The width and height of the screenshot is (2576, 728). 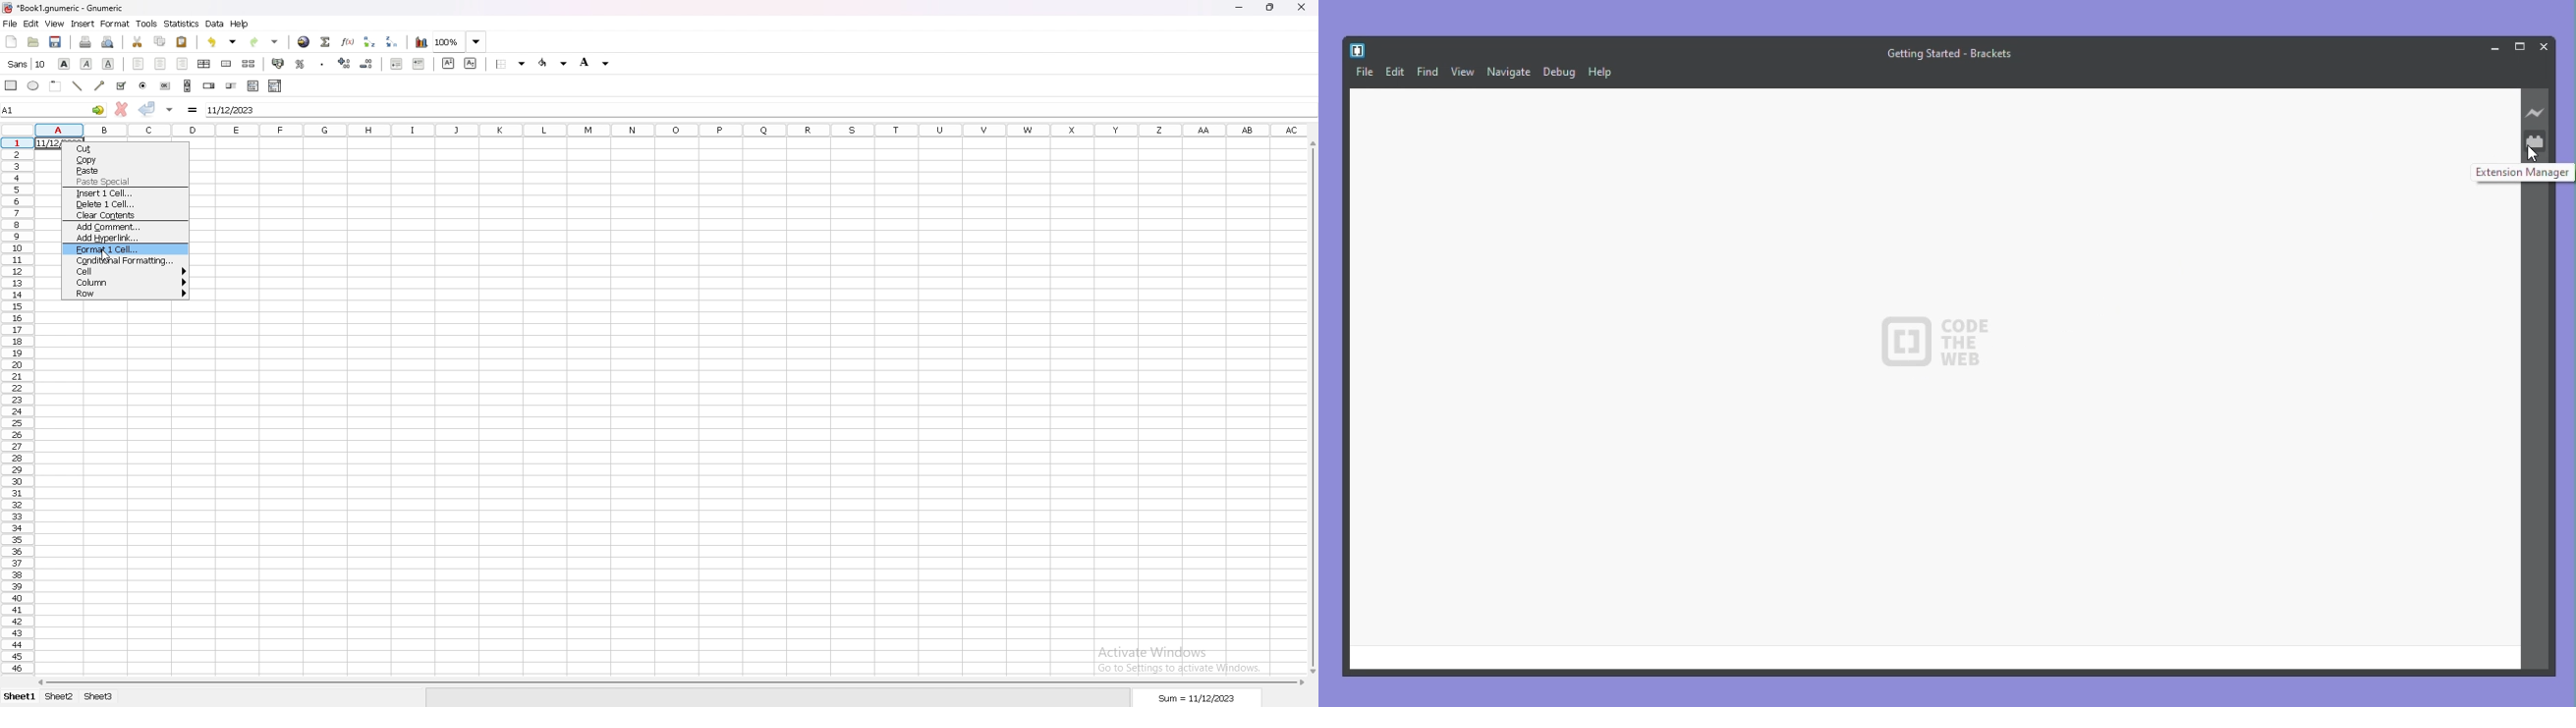 What do you see at coordinates (304, 42) in the screenshot?
I see `hyperlink` at bounding box center [304, 42].